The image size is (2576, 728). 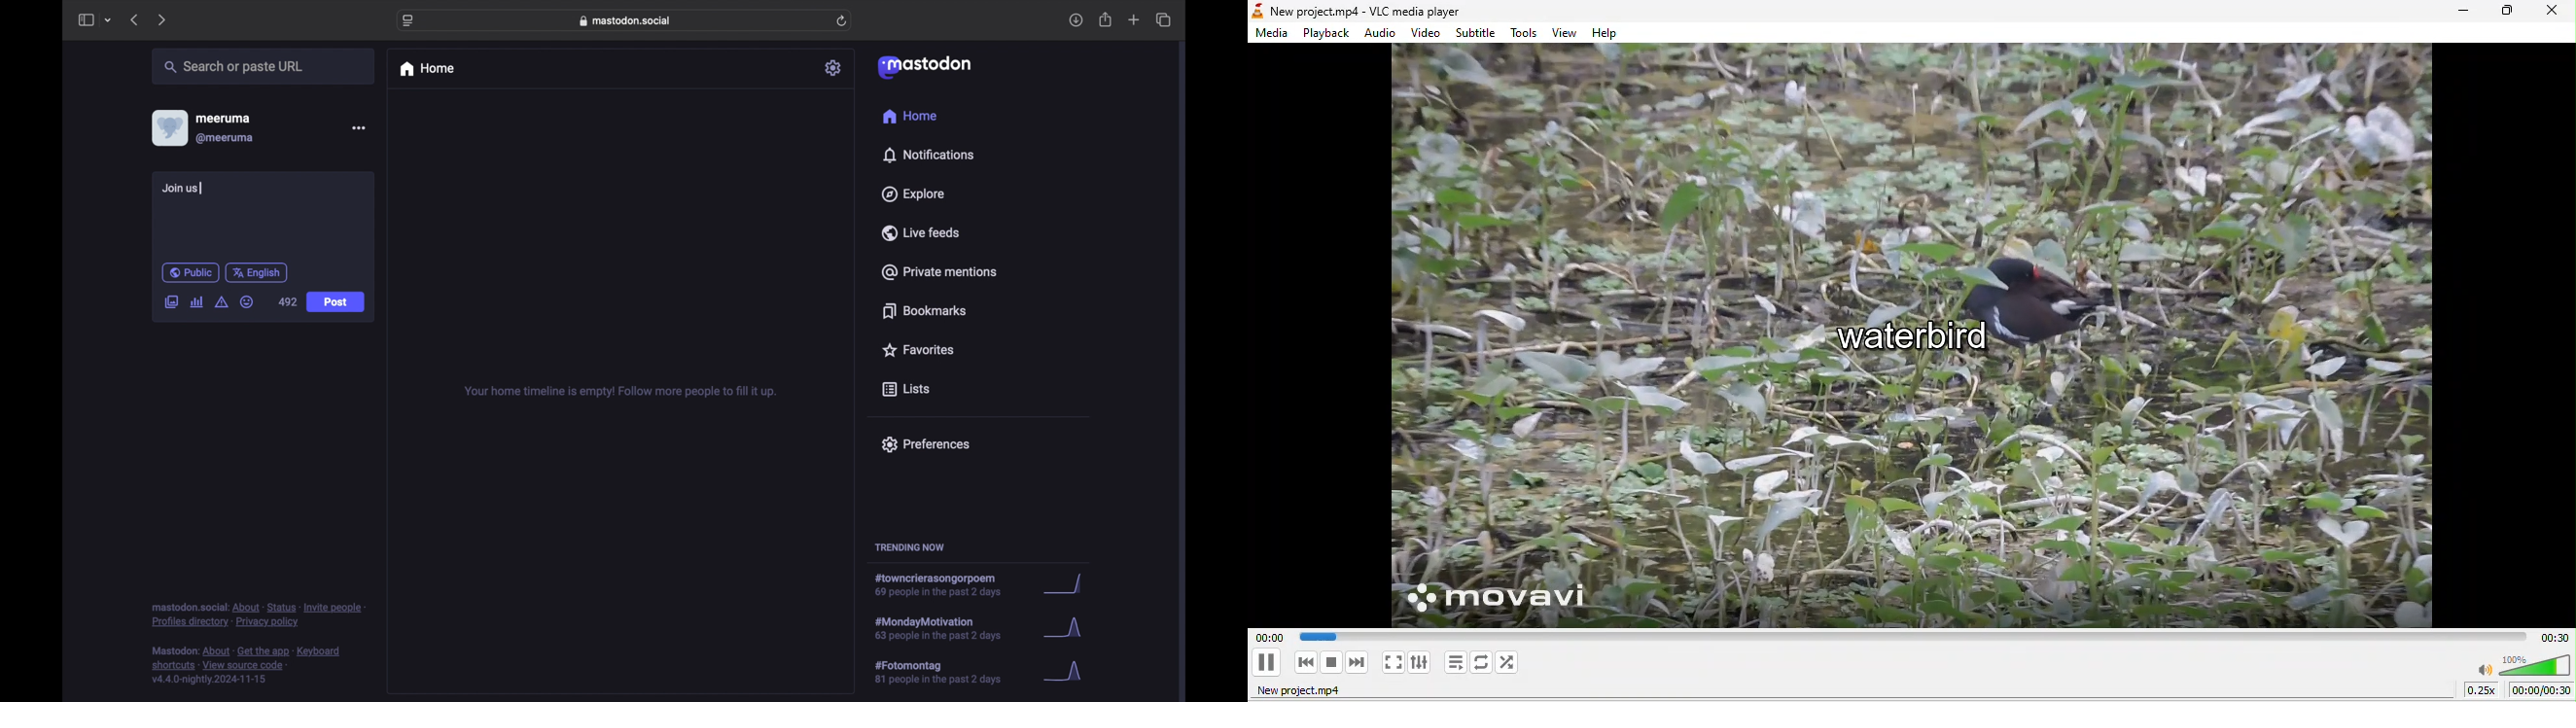 What do you see at coordinates (1359, 663) in the screenshot?
I see `next media` at bounding box center [1359, 663].